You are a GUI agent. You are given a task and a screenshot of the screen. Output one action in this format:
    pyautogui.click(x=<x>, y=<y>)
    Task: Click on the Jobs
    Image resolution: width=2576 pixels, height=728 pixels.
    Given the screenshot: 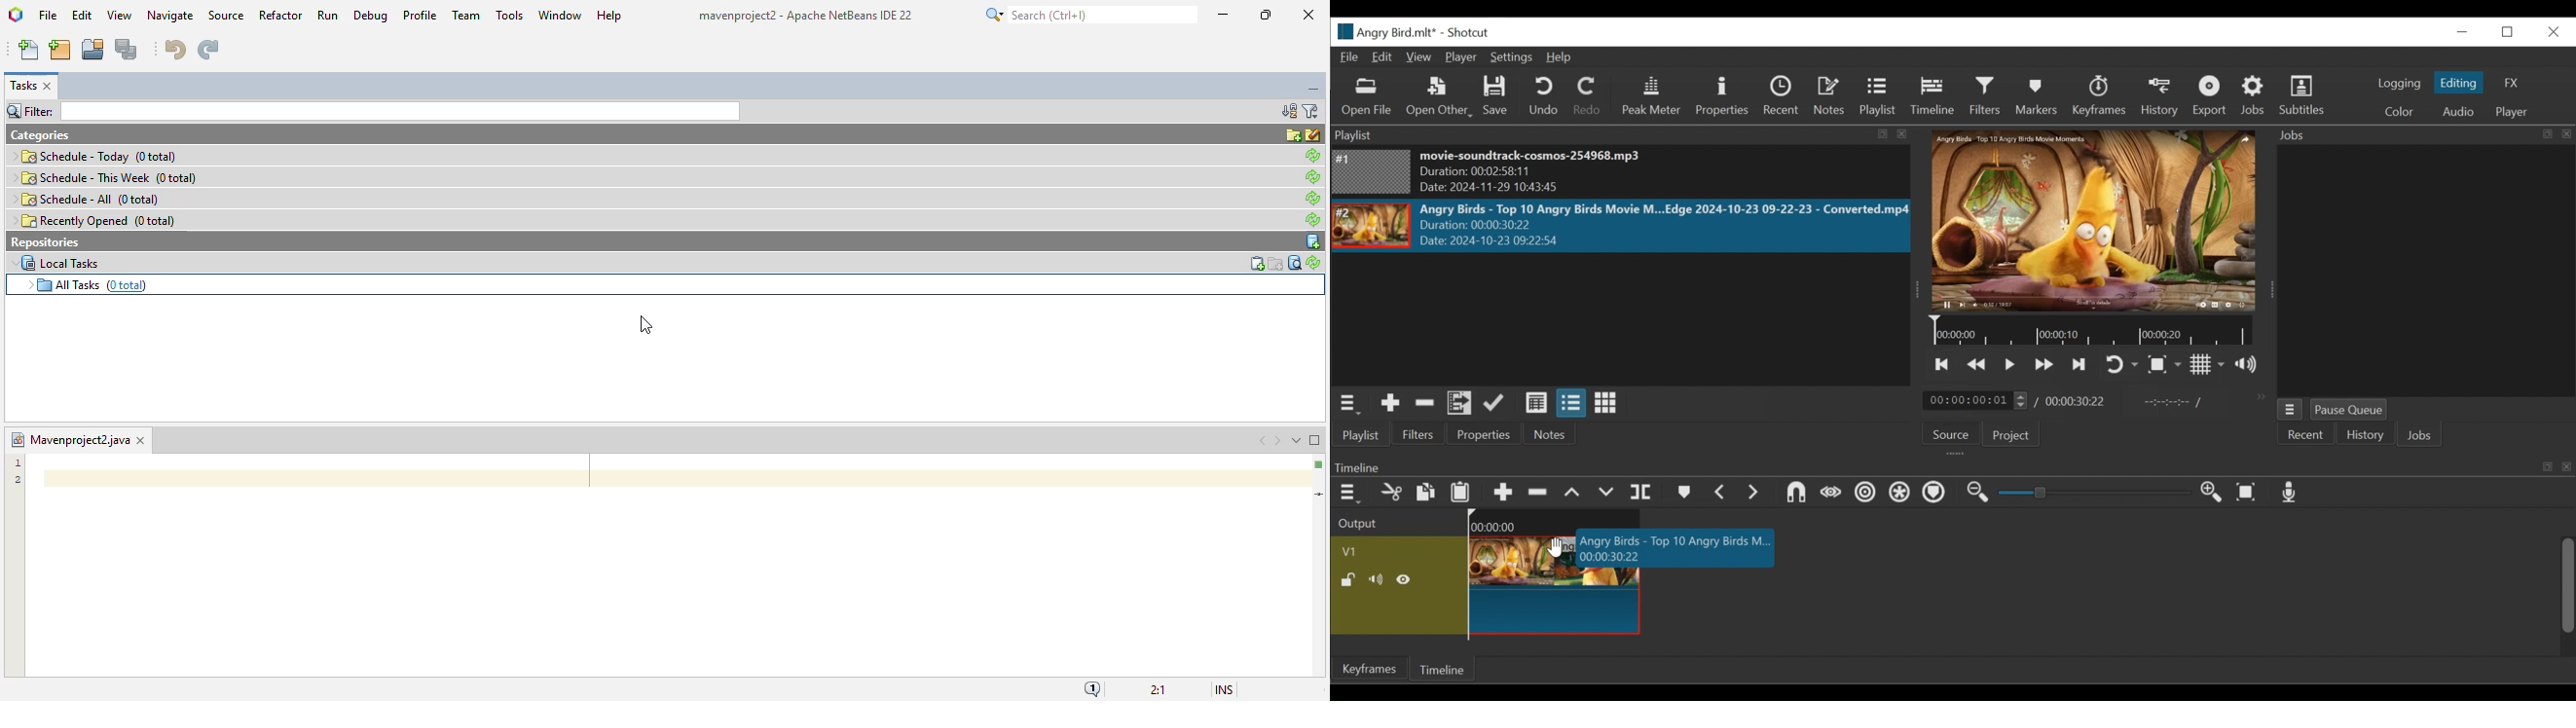 What is the action you would take?
    pyautogui.click(x=2422, y=435)
    